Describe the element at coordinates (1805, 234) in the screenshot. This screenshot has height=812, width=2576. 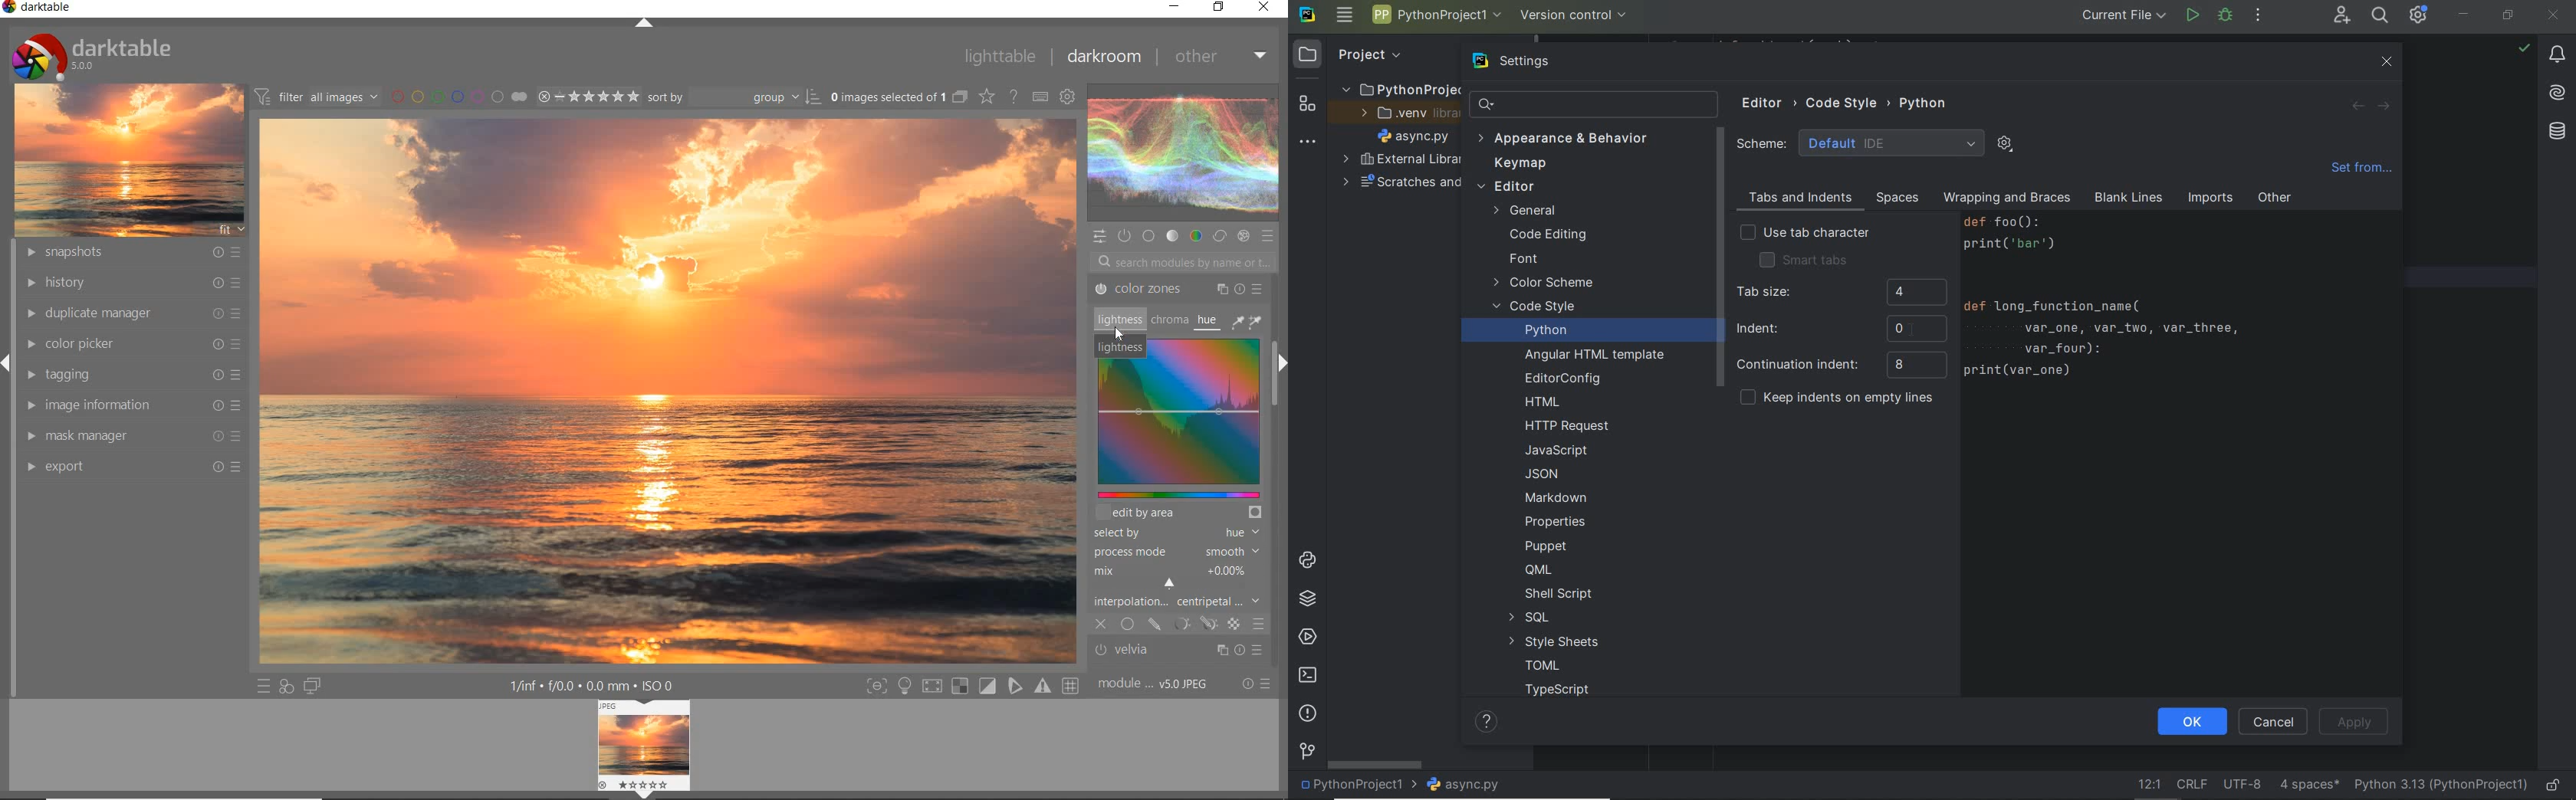
I see `use tab characters` at that location.